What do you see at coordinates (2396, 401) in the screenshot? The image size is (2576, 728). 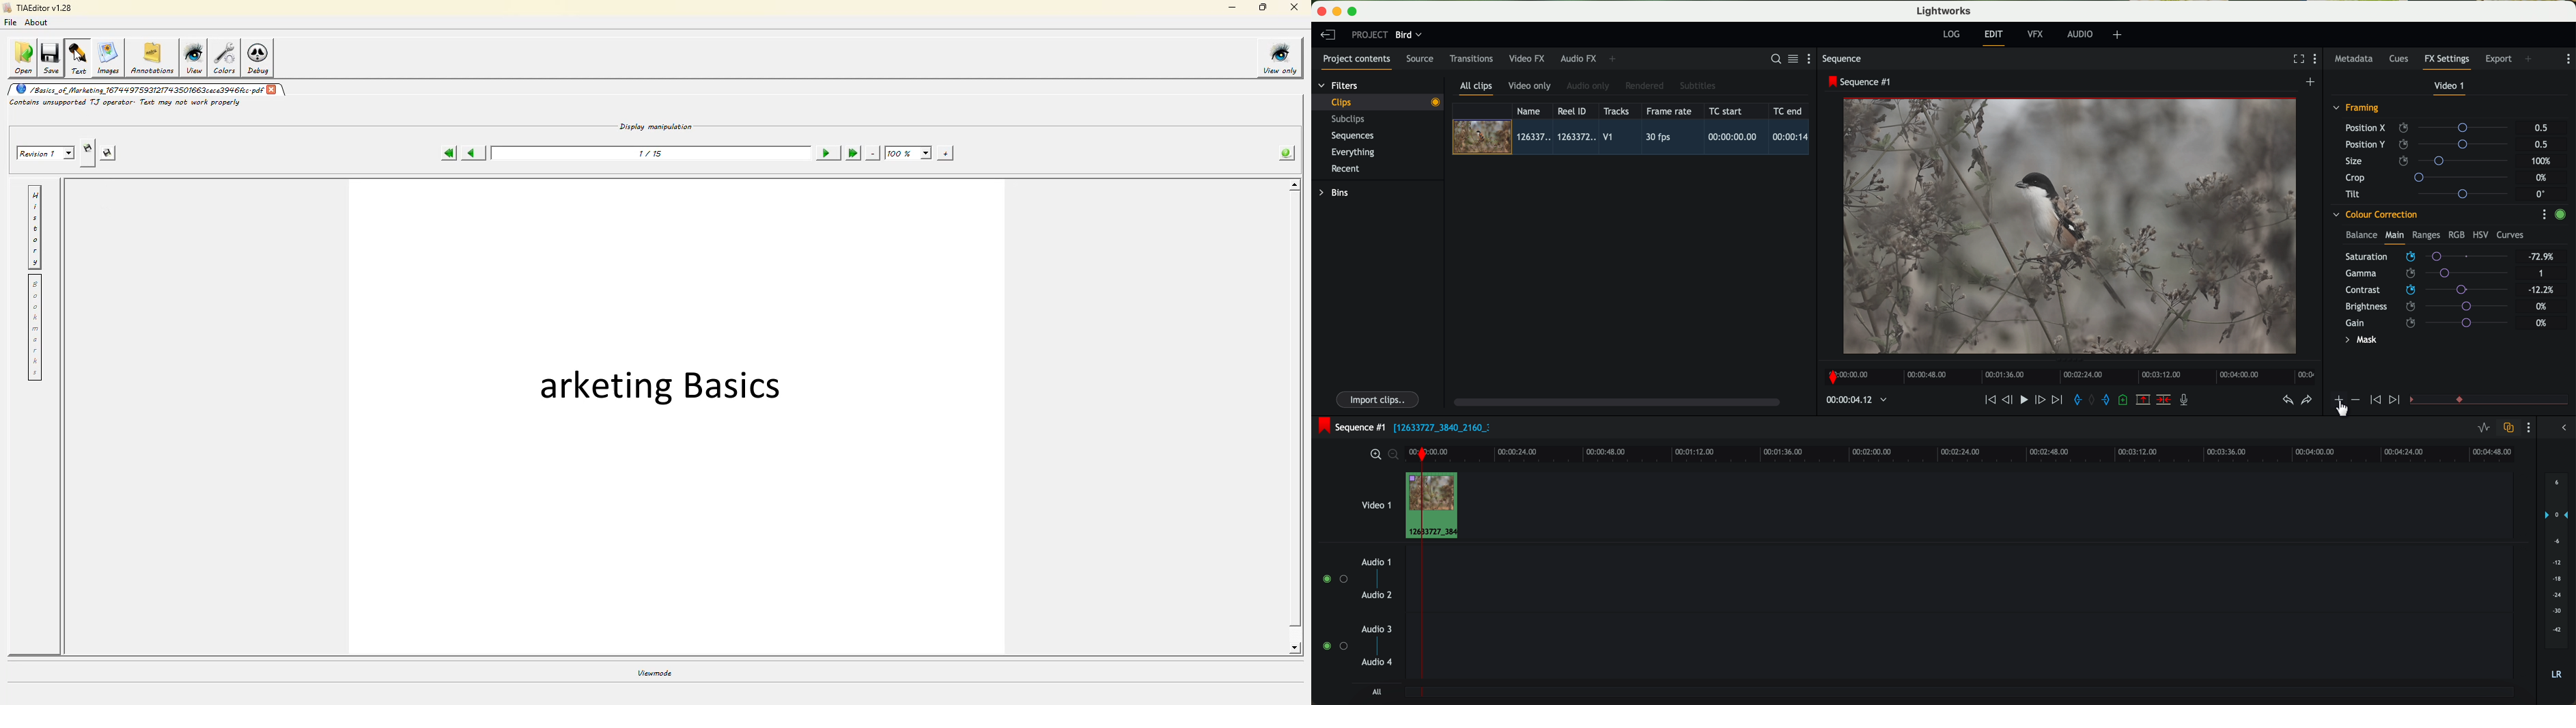 I see `icon` at bounding box center [2396, 401].